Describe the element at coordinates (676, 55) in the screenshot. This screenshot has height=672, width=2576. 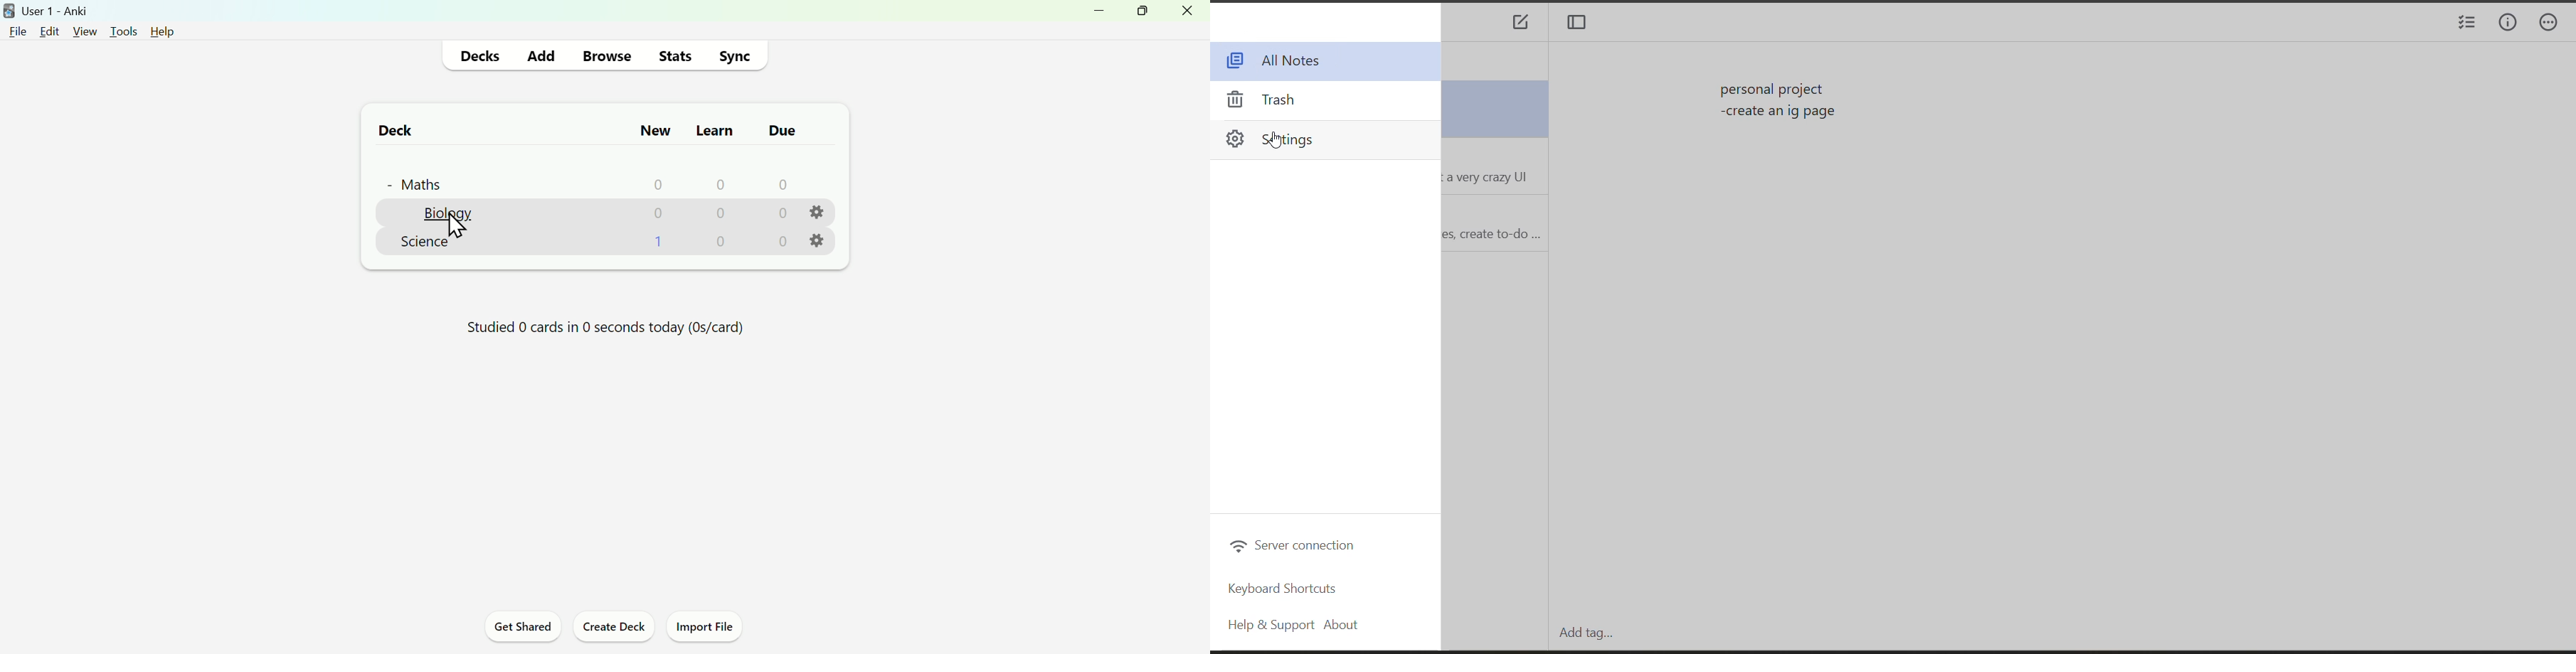
I see `Stats` at that location.